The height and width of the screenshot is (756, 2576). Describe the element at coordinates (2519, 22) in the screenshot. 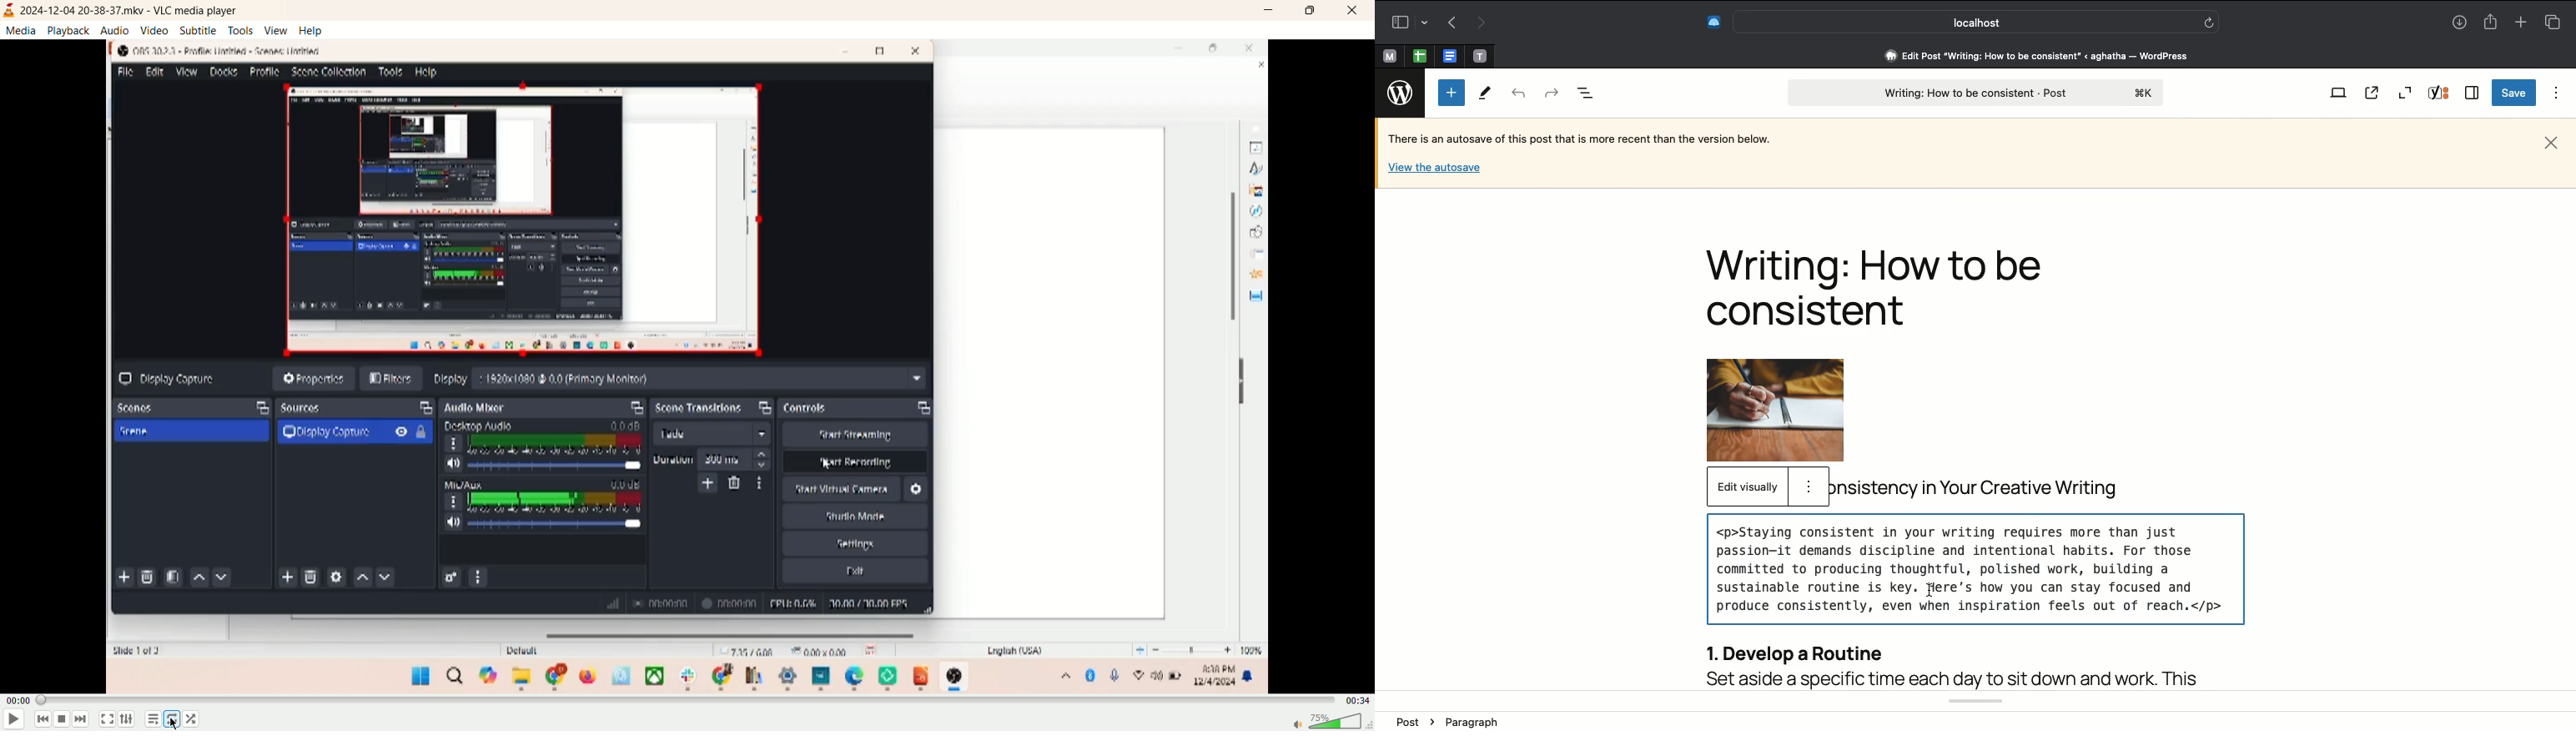

I see `Add new tab` at that location.